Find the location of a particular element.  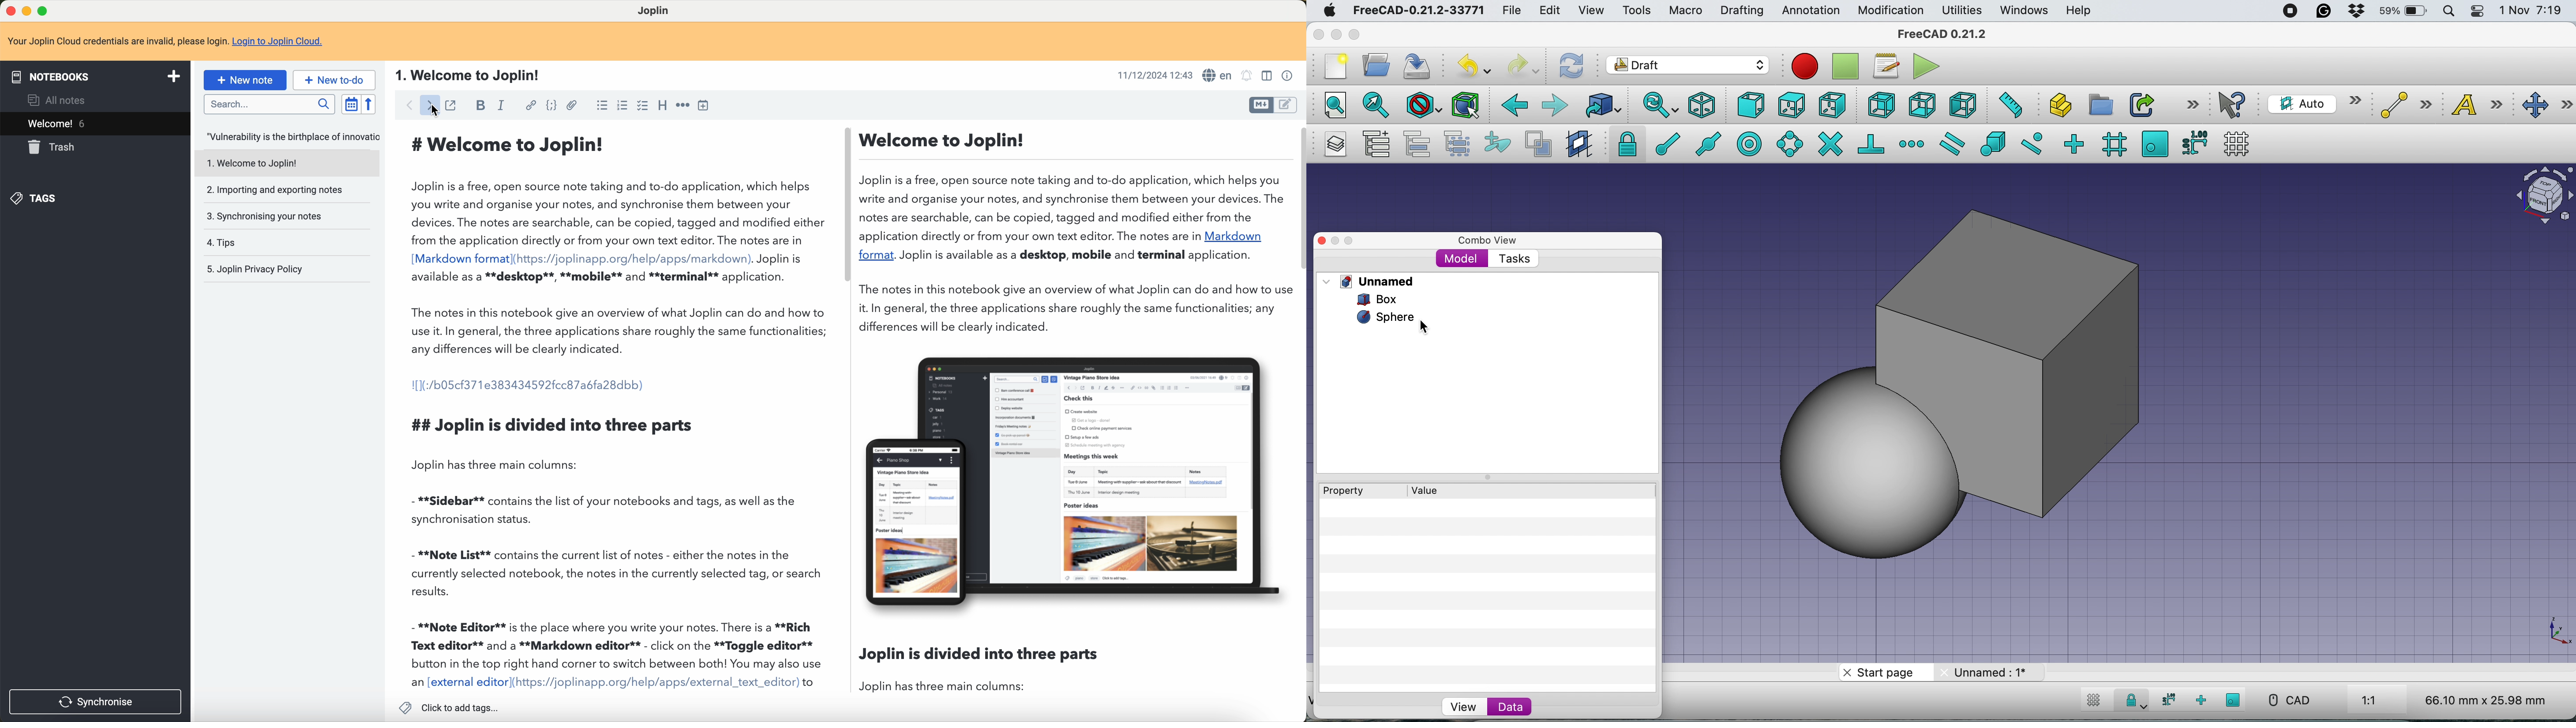

numered list is located at coordinates (621, 108).